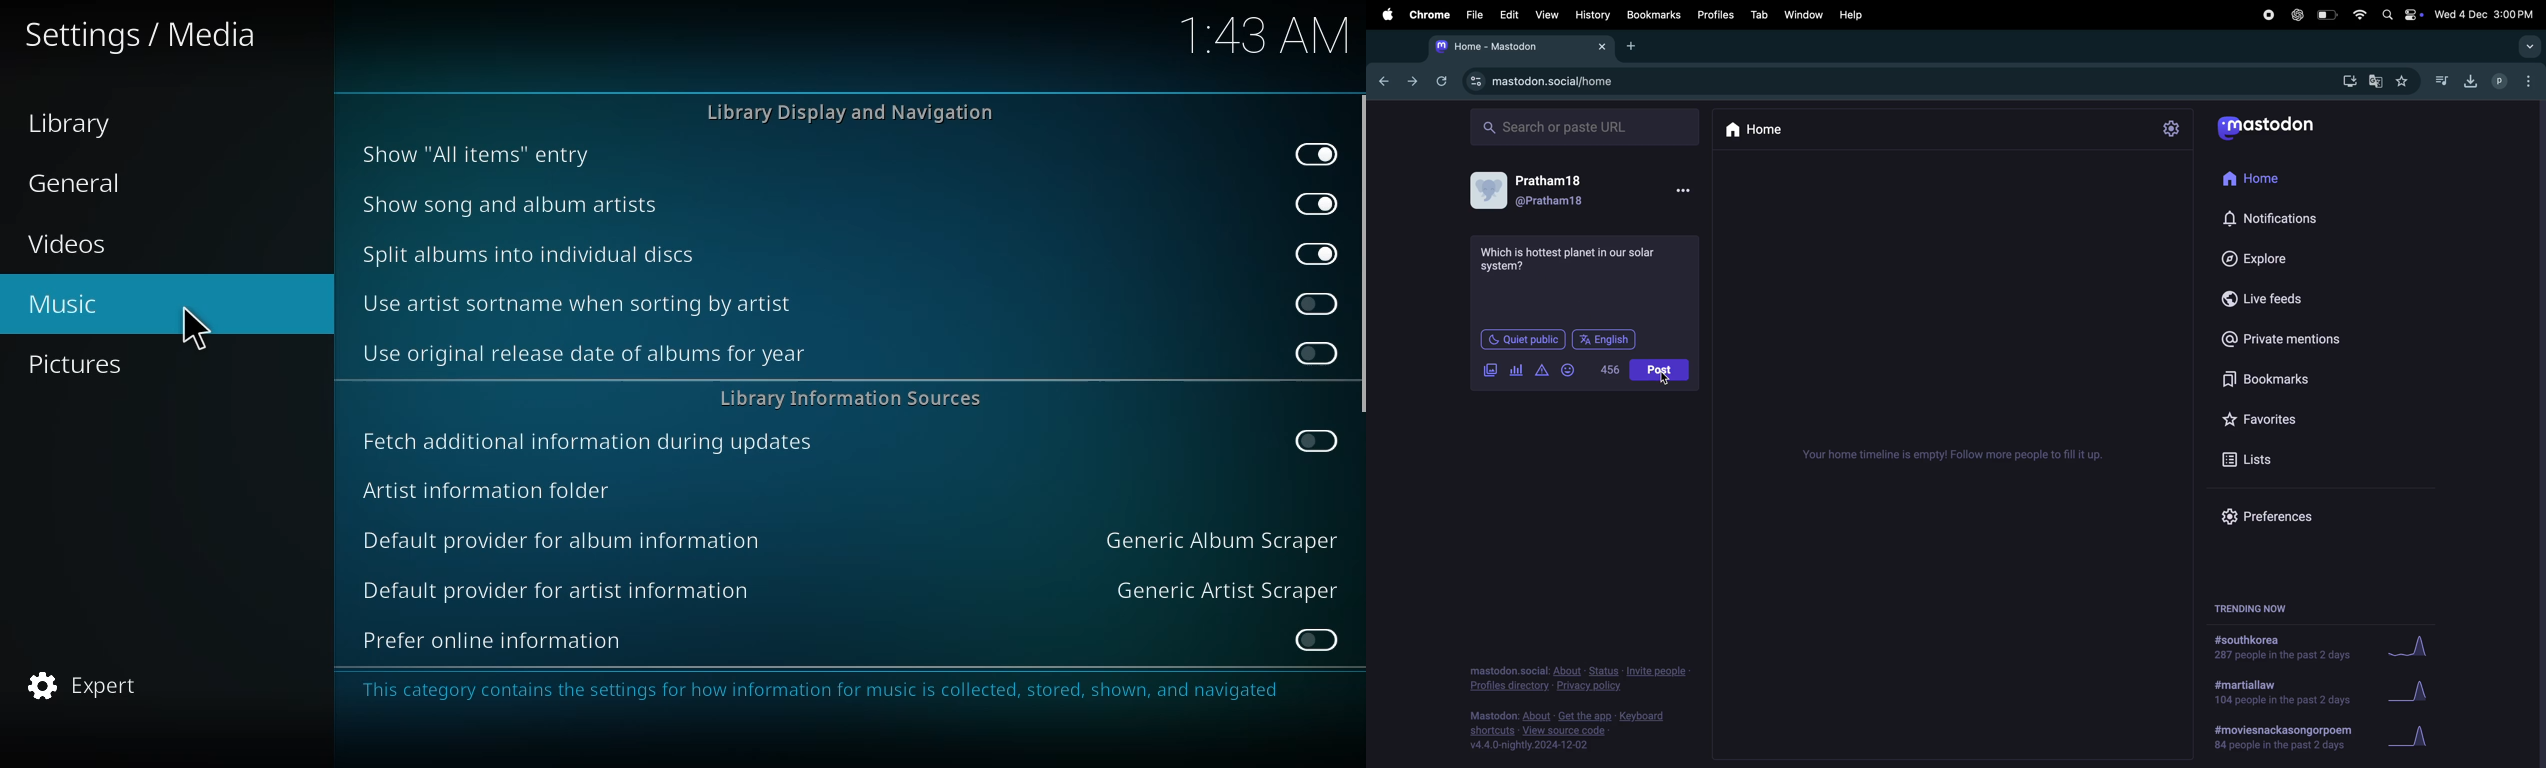  I want to click on chrome, so click(1427, 16).